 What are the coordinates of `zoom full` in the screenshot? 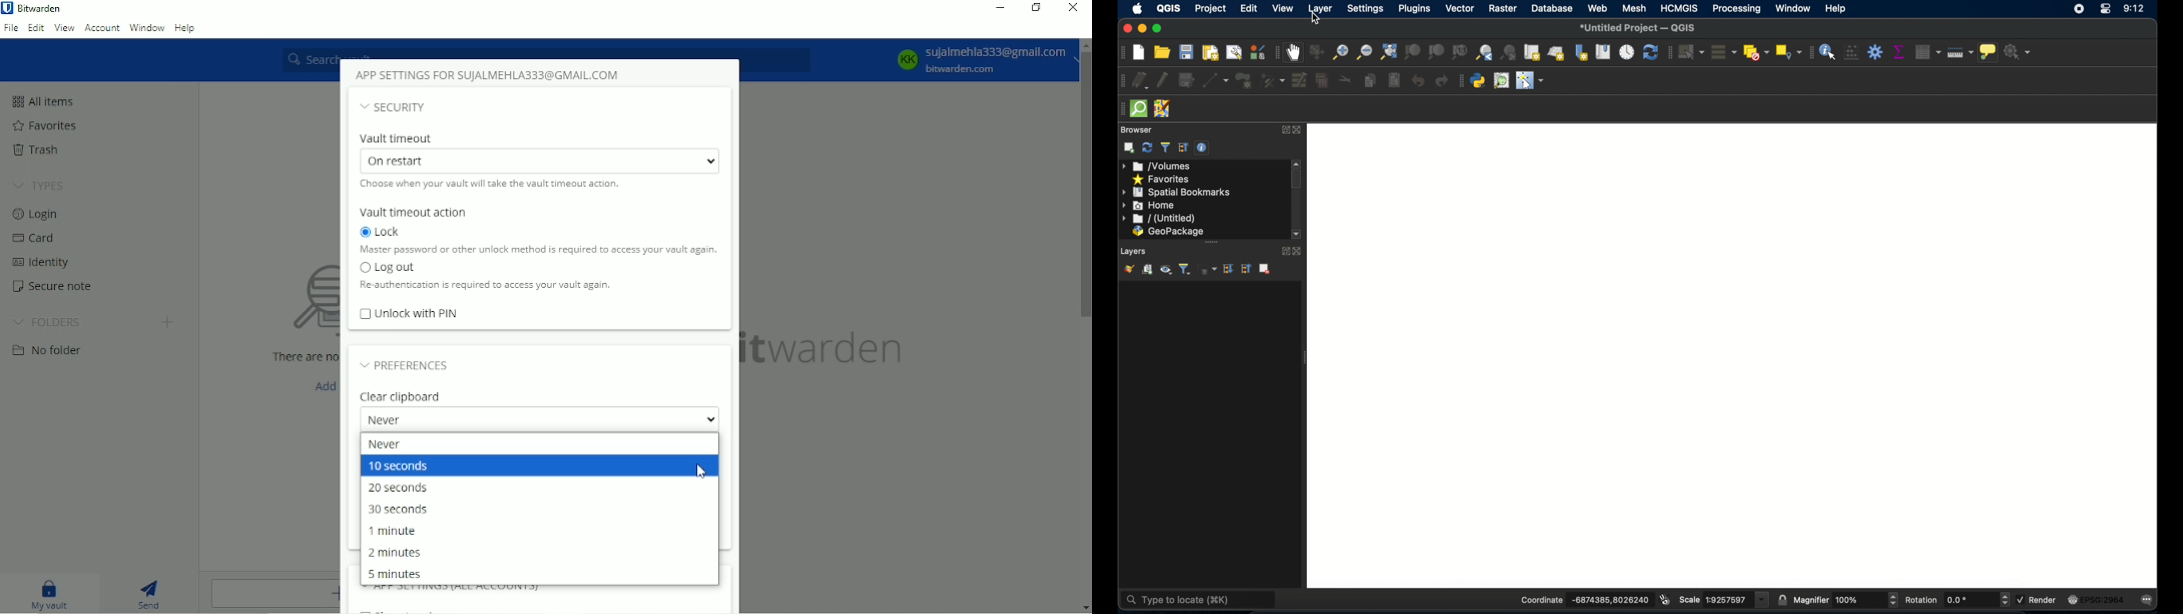 It's located at (1388, 52).